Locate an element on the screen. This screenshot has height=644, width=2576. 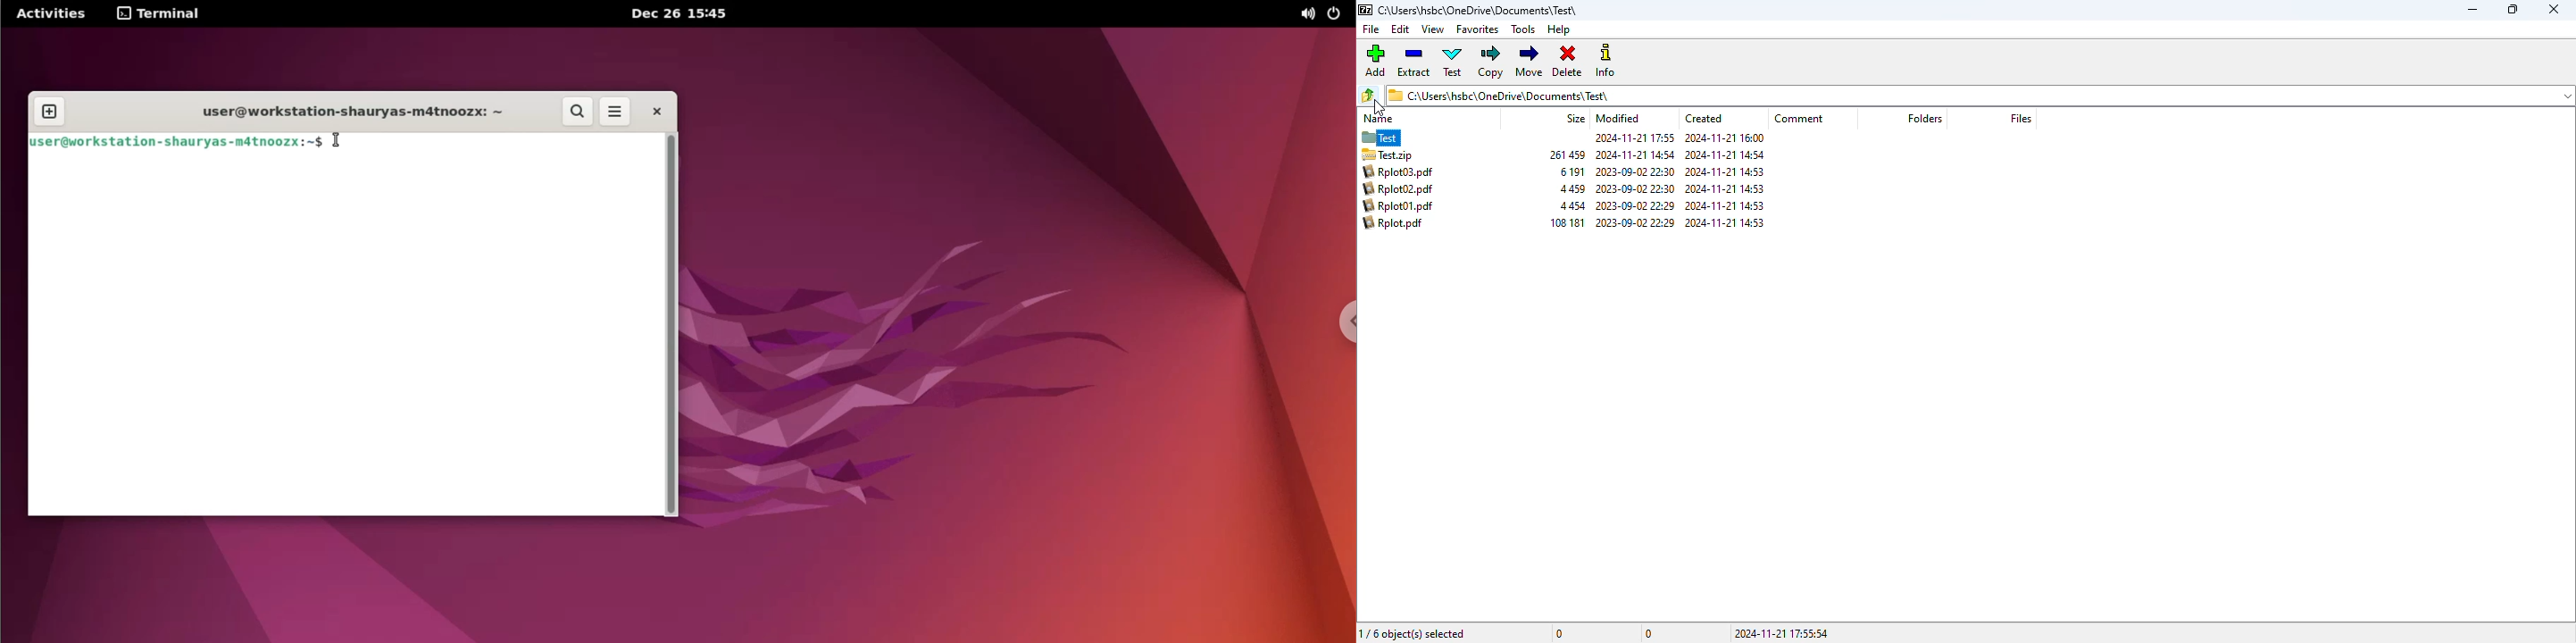
4 459 is located at coordinates (1571, 189).